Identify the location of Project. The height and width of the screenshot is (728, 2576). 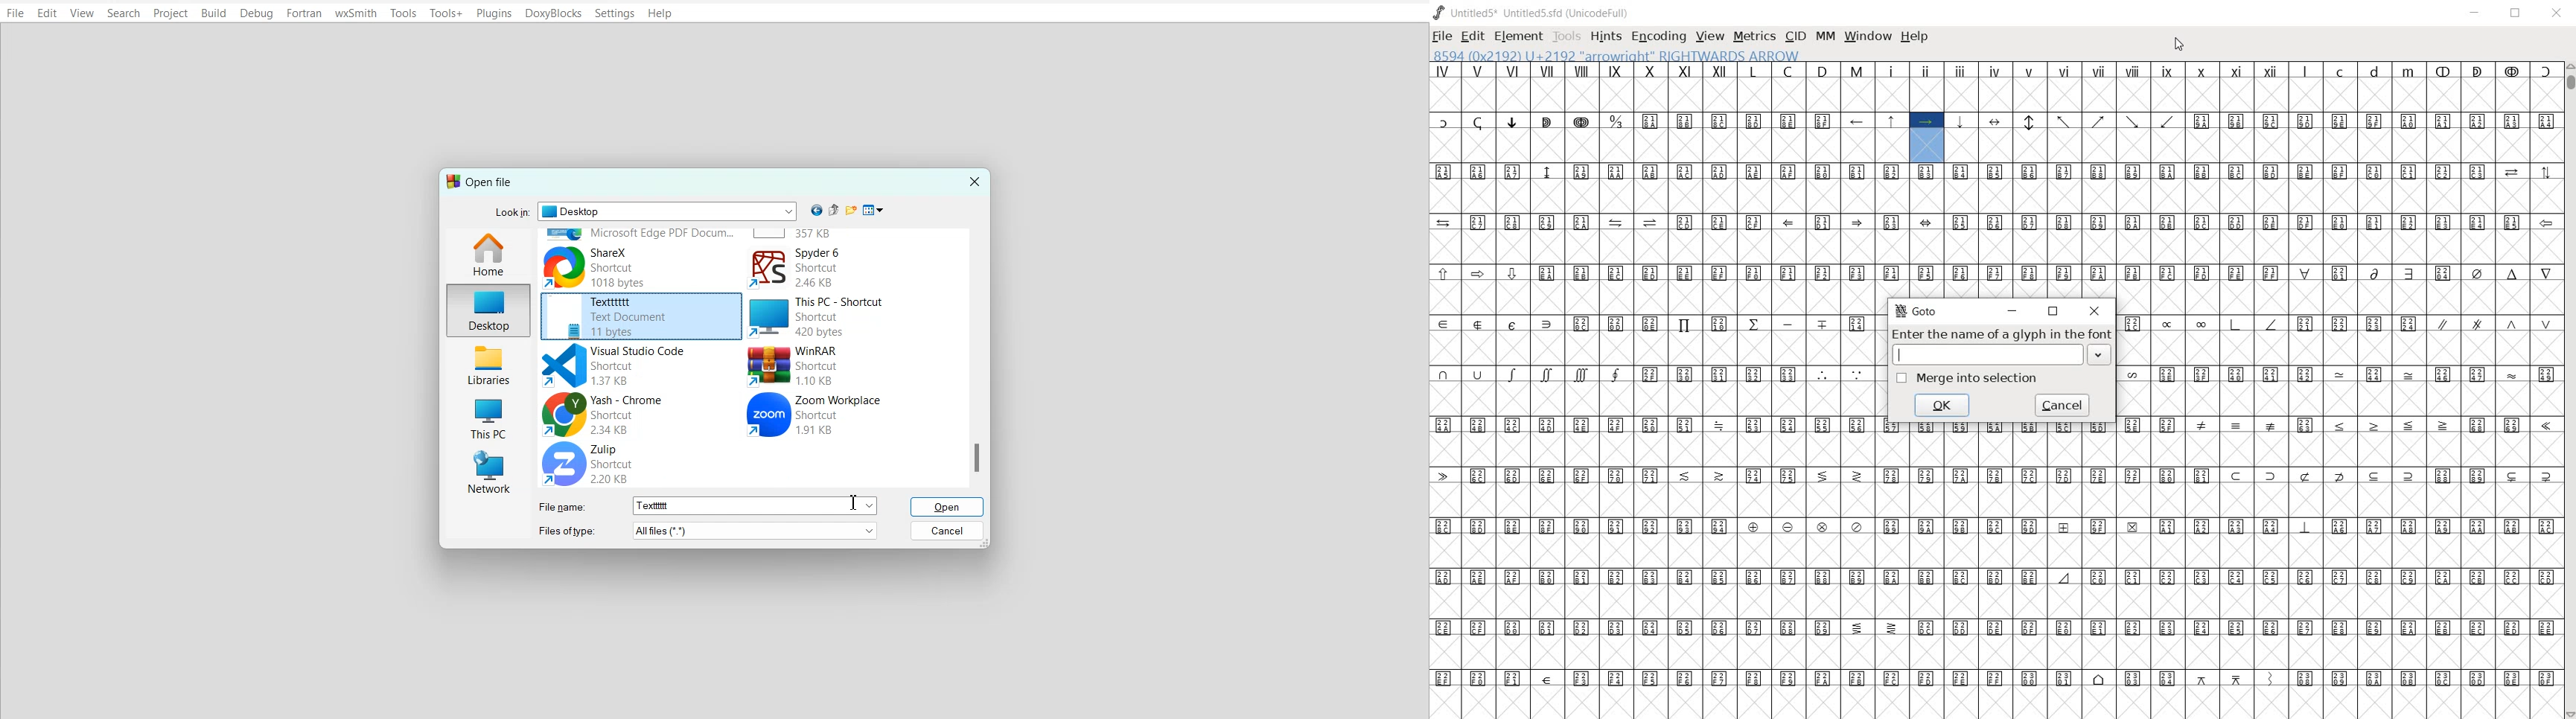
(170, 13).